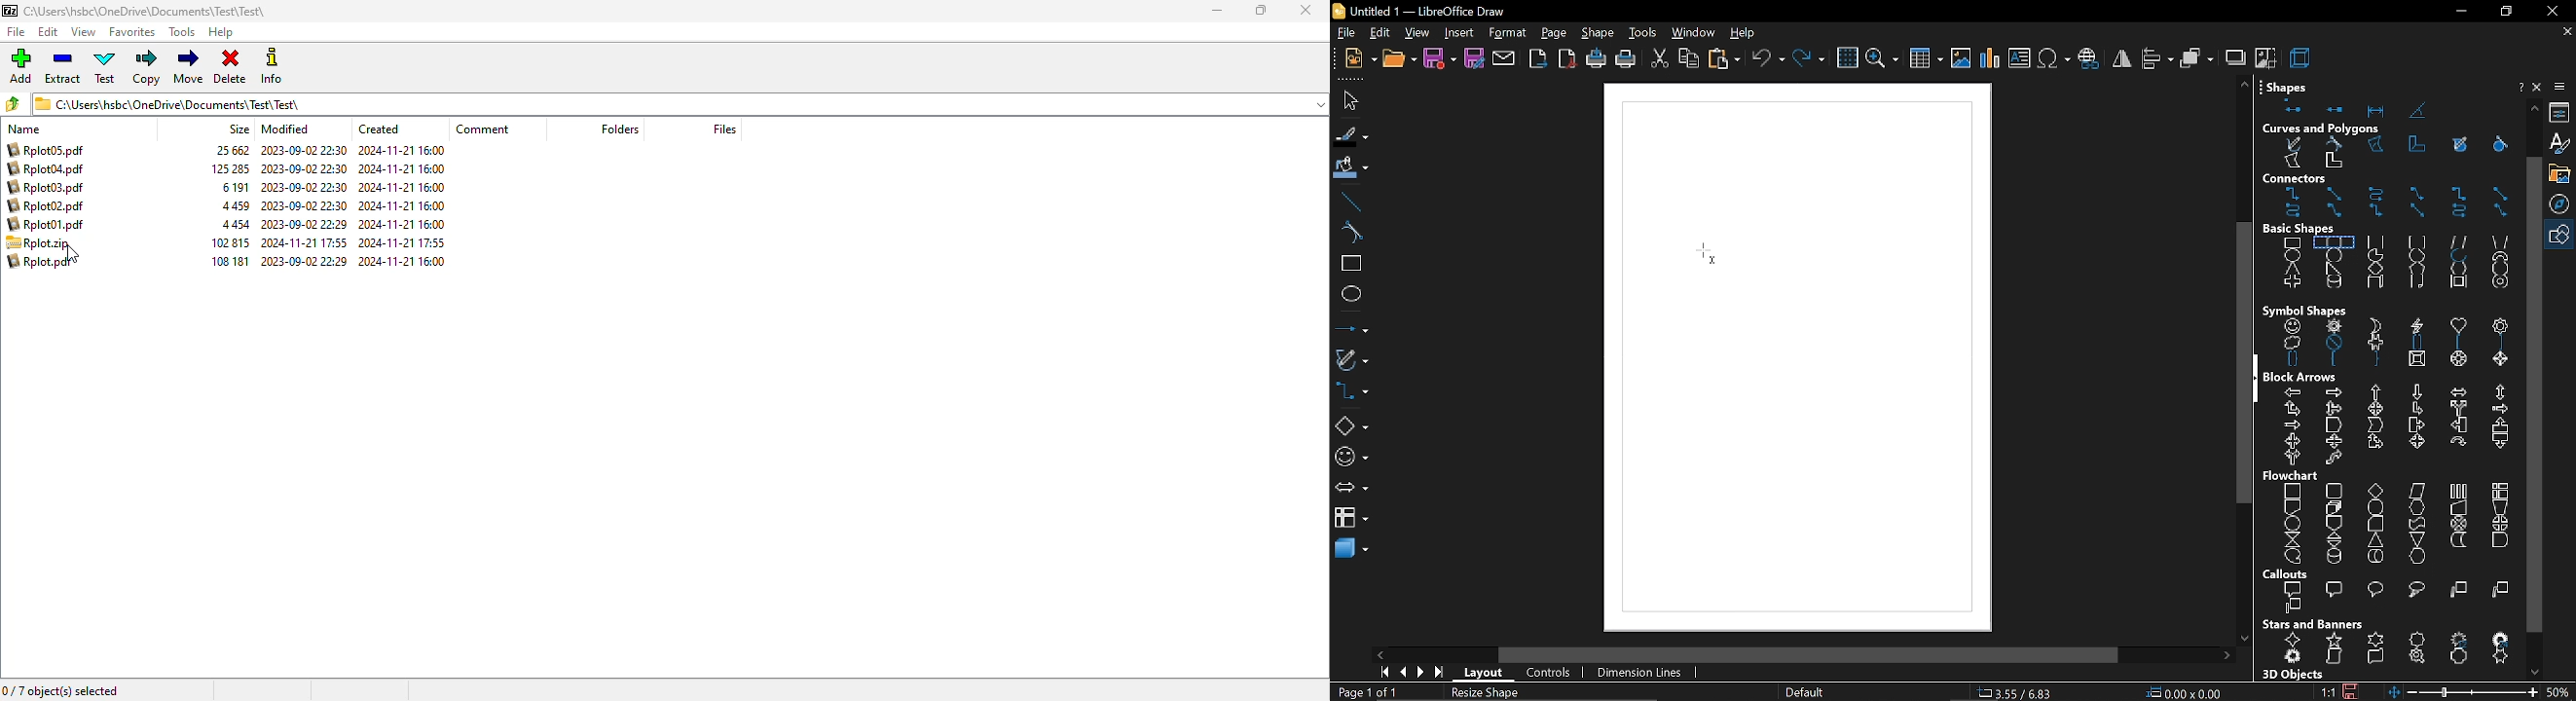  What do you see at coordinates (1555, 34) in the screenshot?
I see `page` at bounding box center [1555, 34].